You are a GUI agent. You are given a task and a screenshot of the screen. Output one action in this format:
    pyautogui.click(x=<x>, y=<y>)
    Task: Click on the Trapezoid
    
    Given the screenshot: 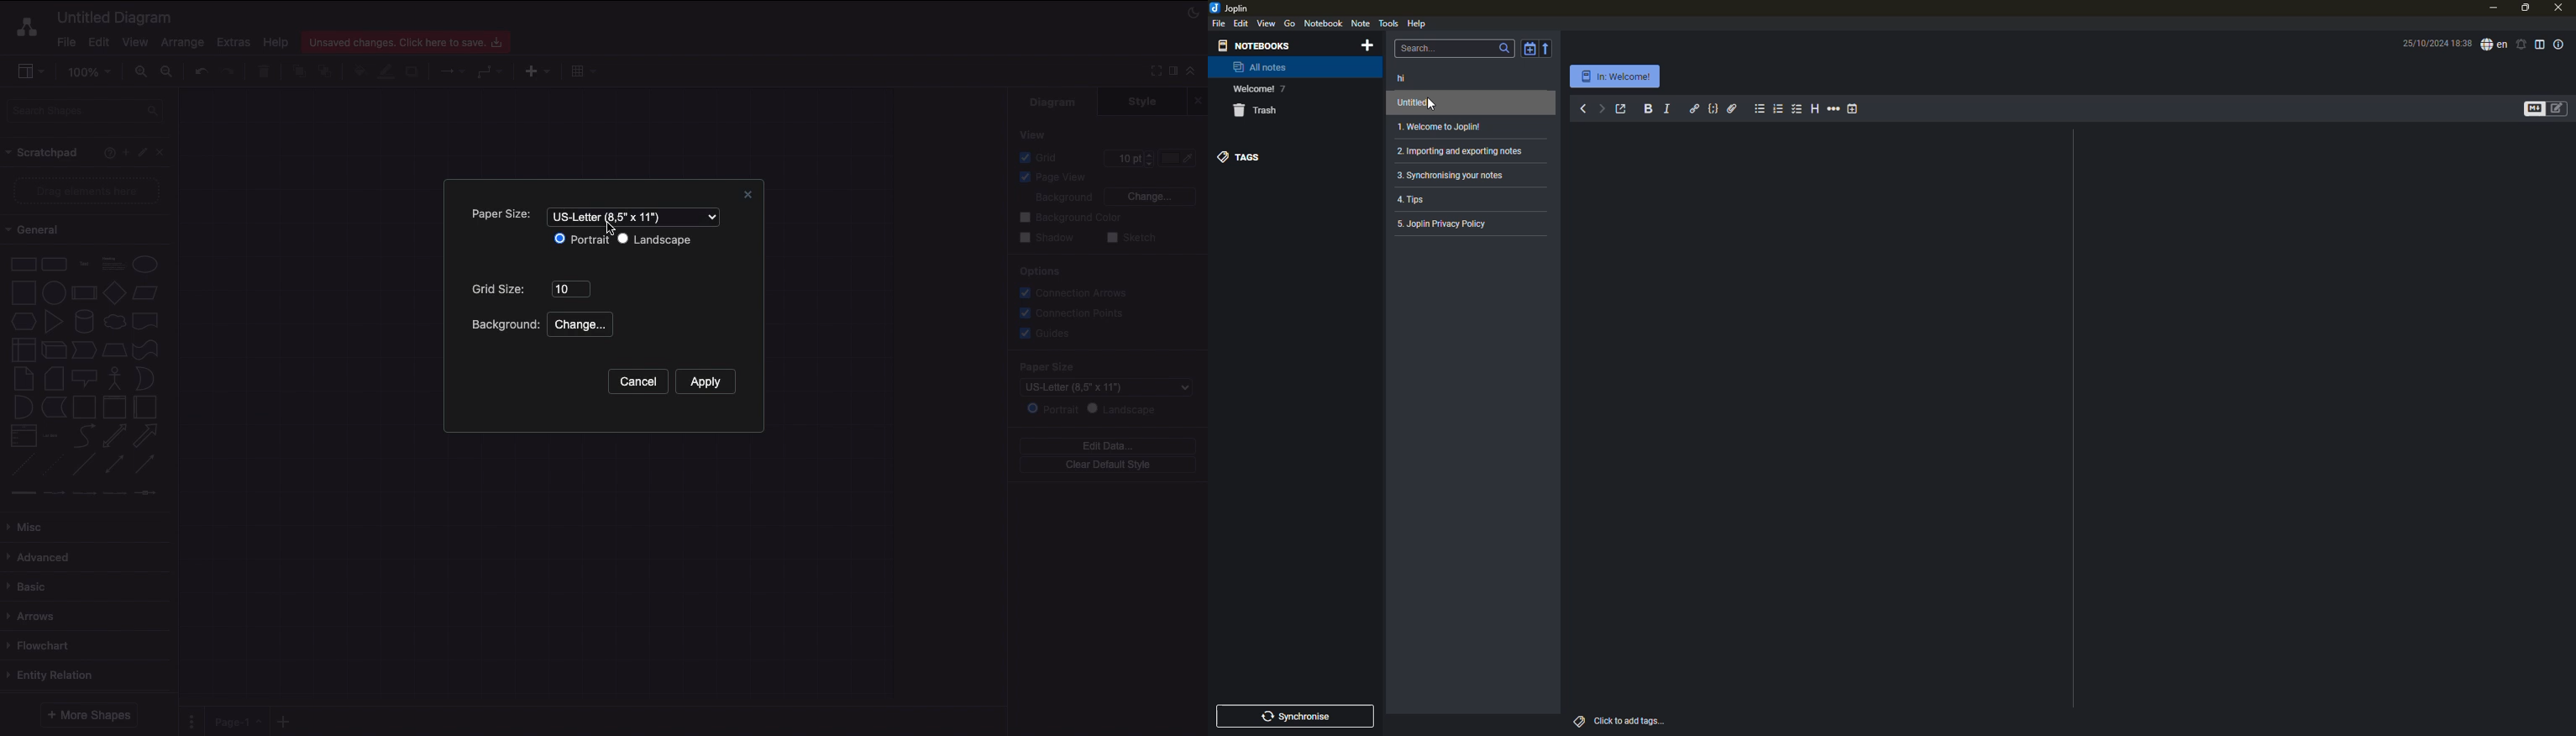 What is the action you would take?
    pyautogui.click(x=113, y=350)
    